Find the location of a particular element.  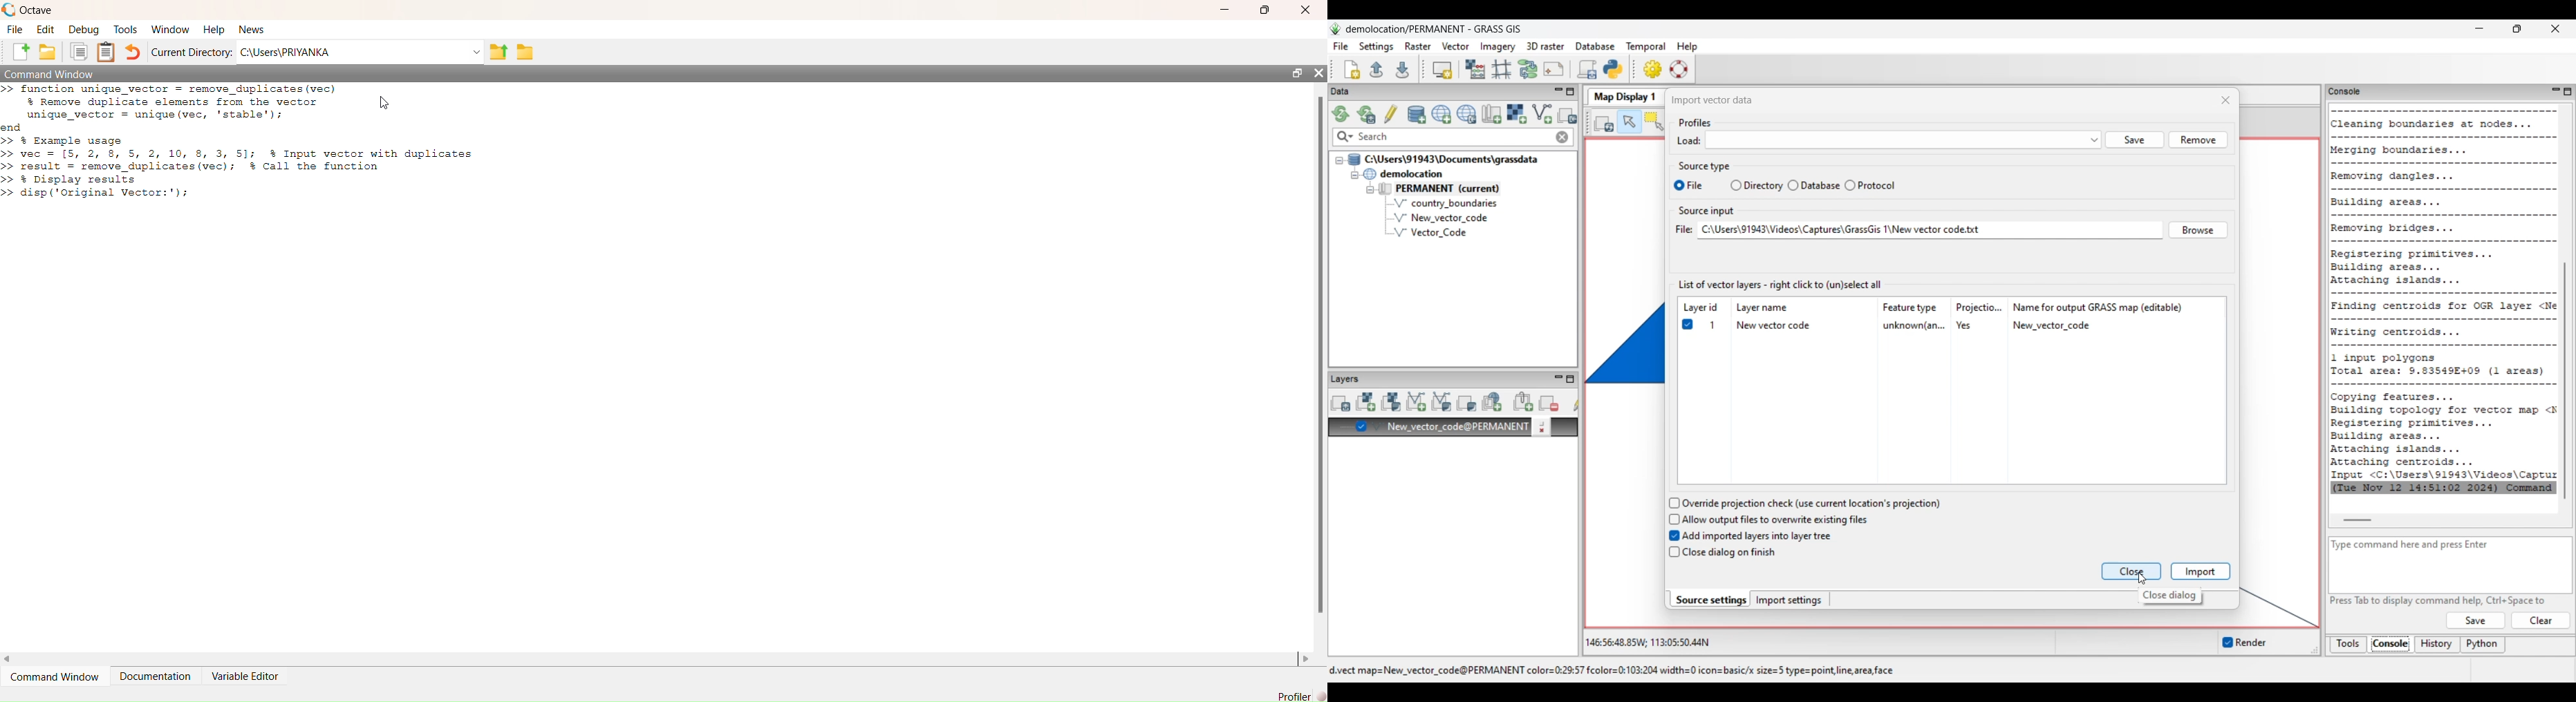

command window is located at coordinates (50, 74).